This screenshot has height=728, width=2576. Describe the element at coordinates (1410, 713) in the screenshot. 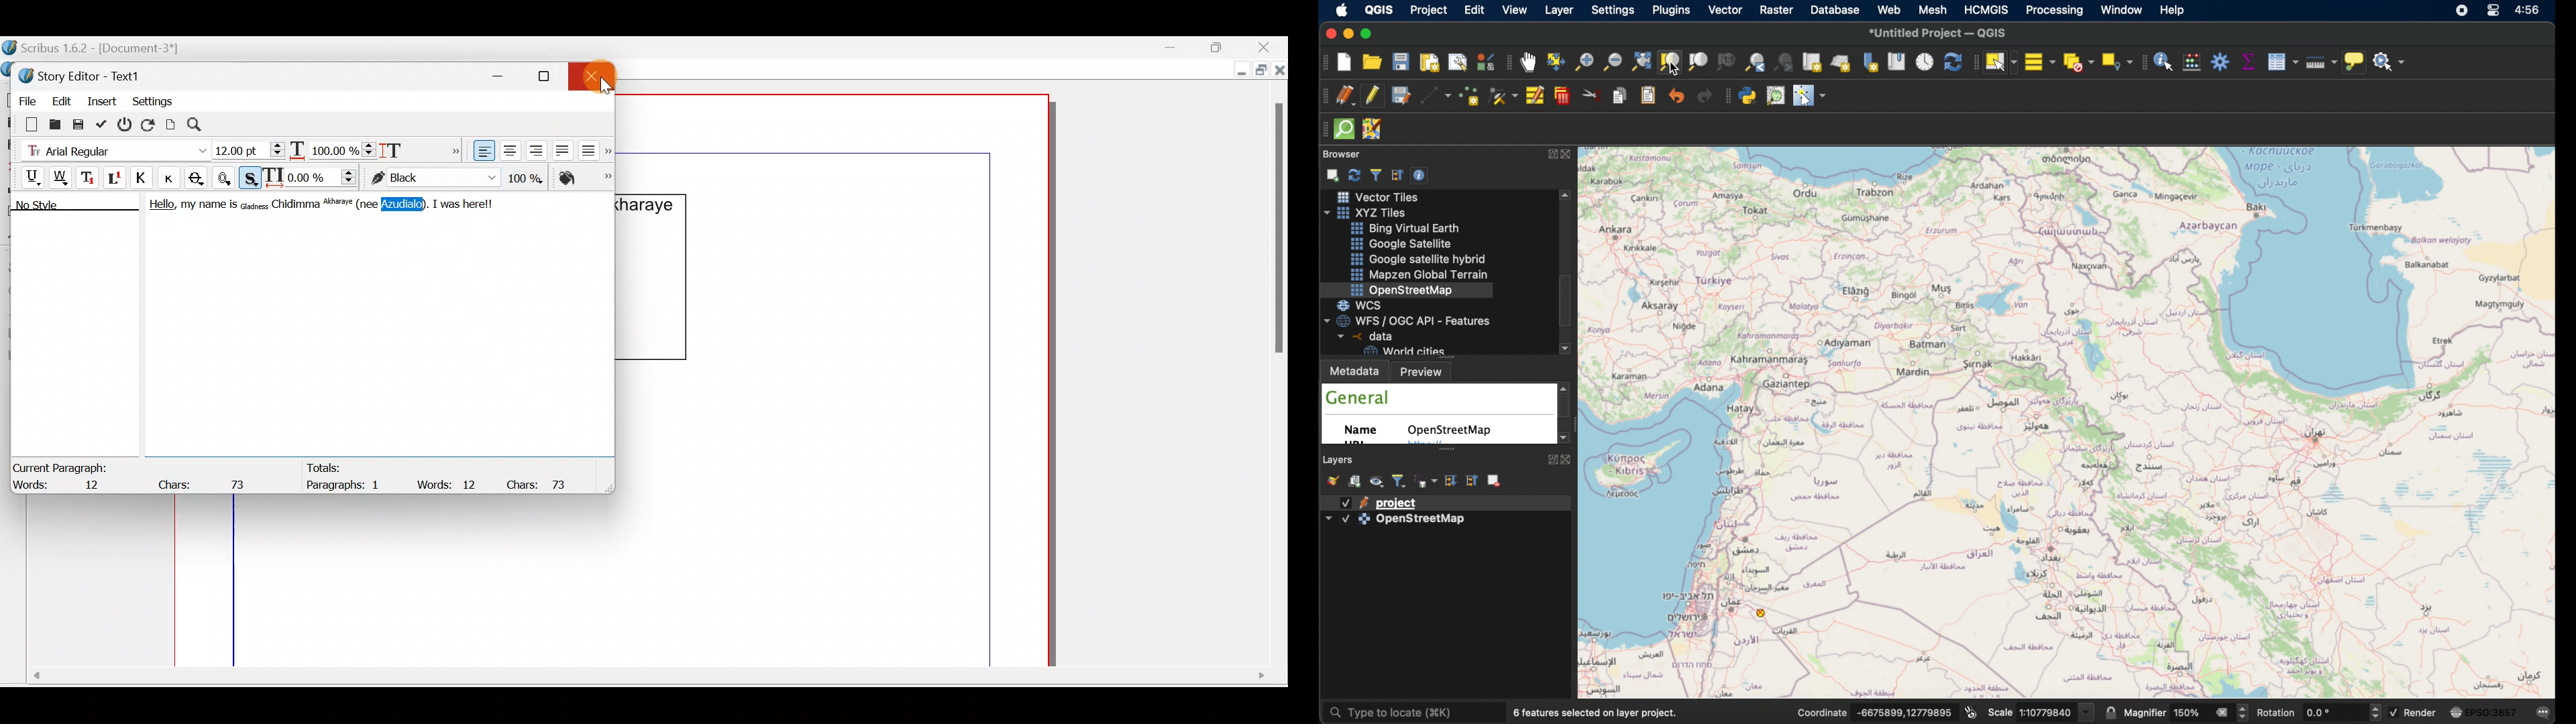

I see `type locate` at that location.